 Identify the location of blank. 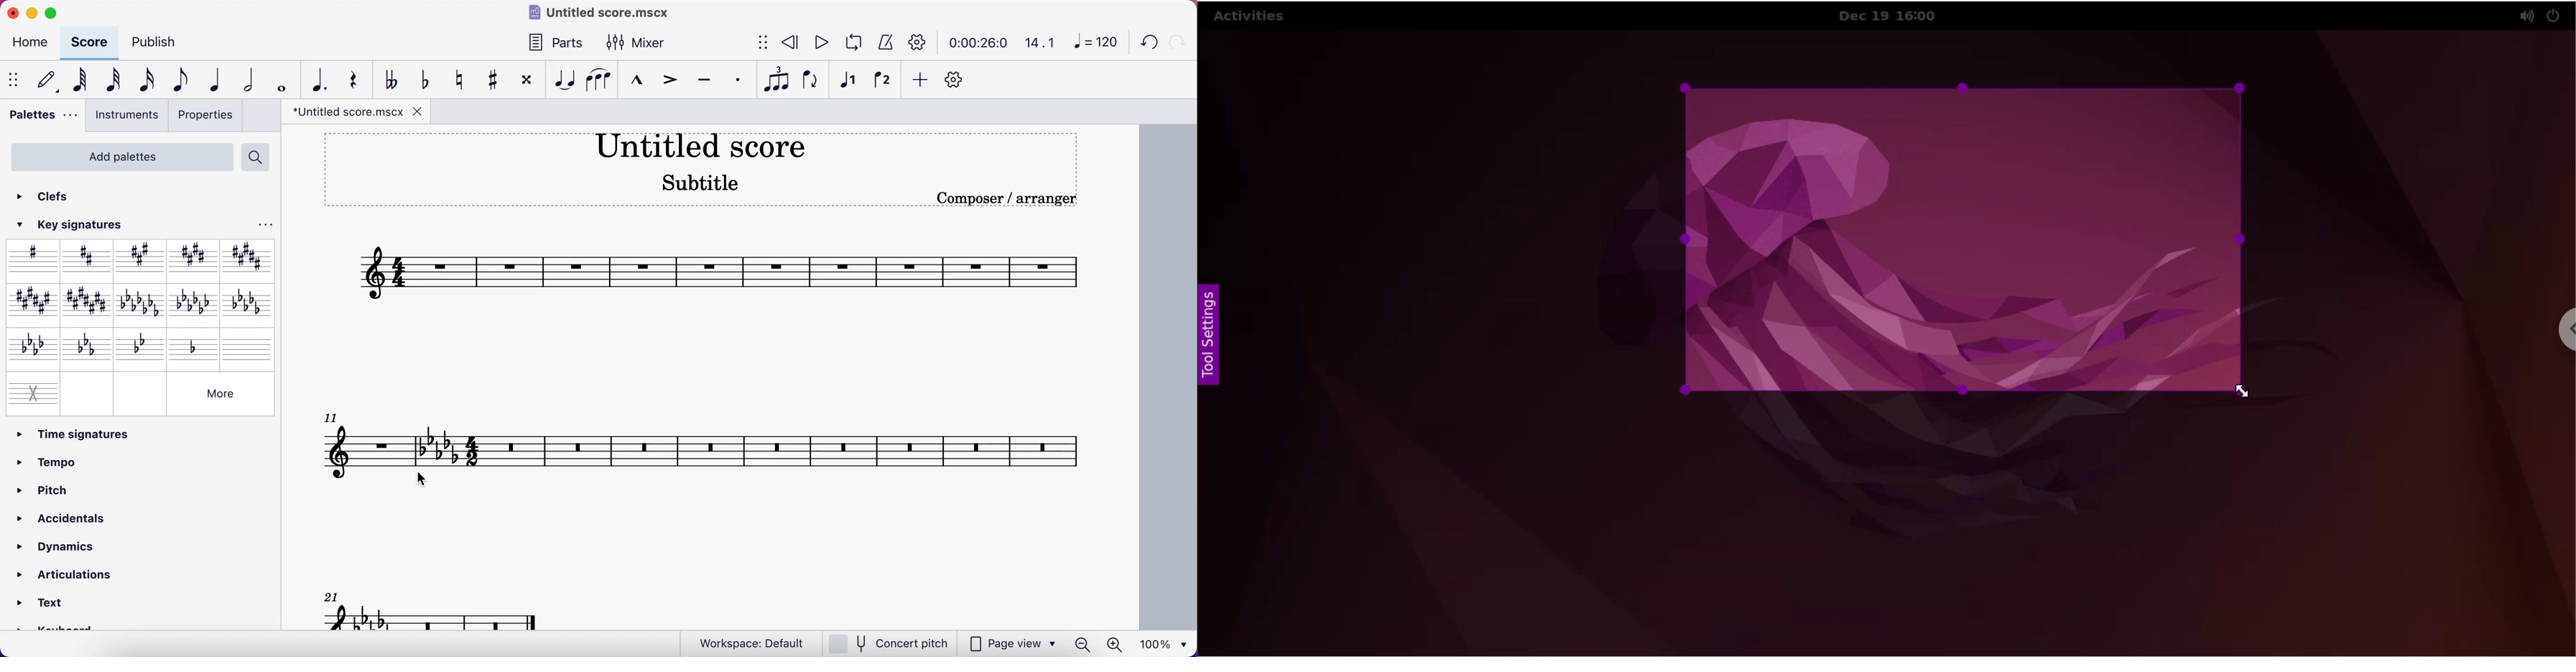
(249, 347).